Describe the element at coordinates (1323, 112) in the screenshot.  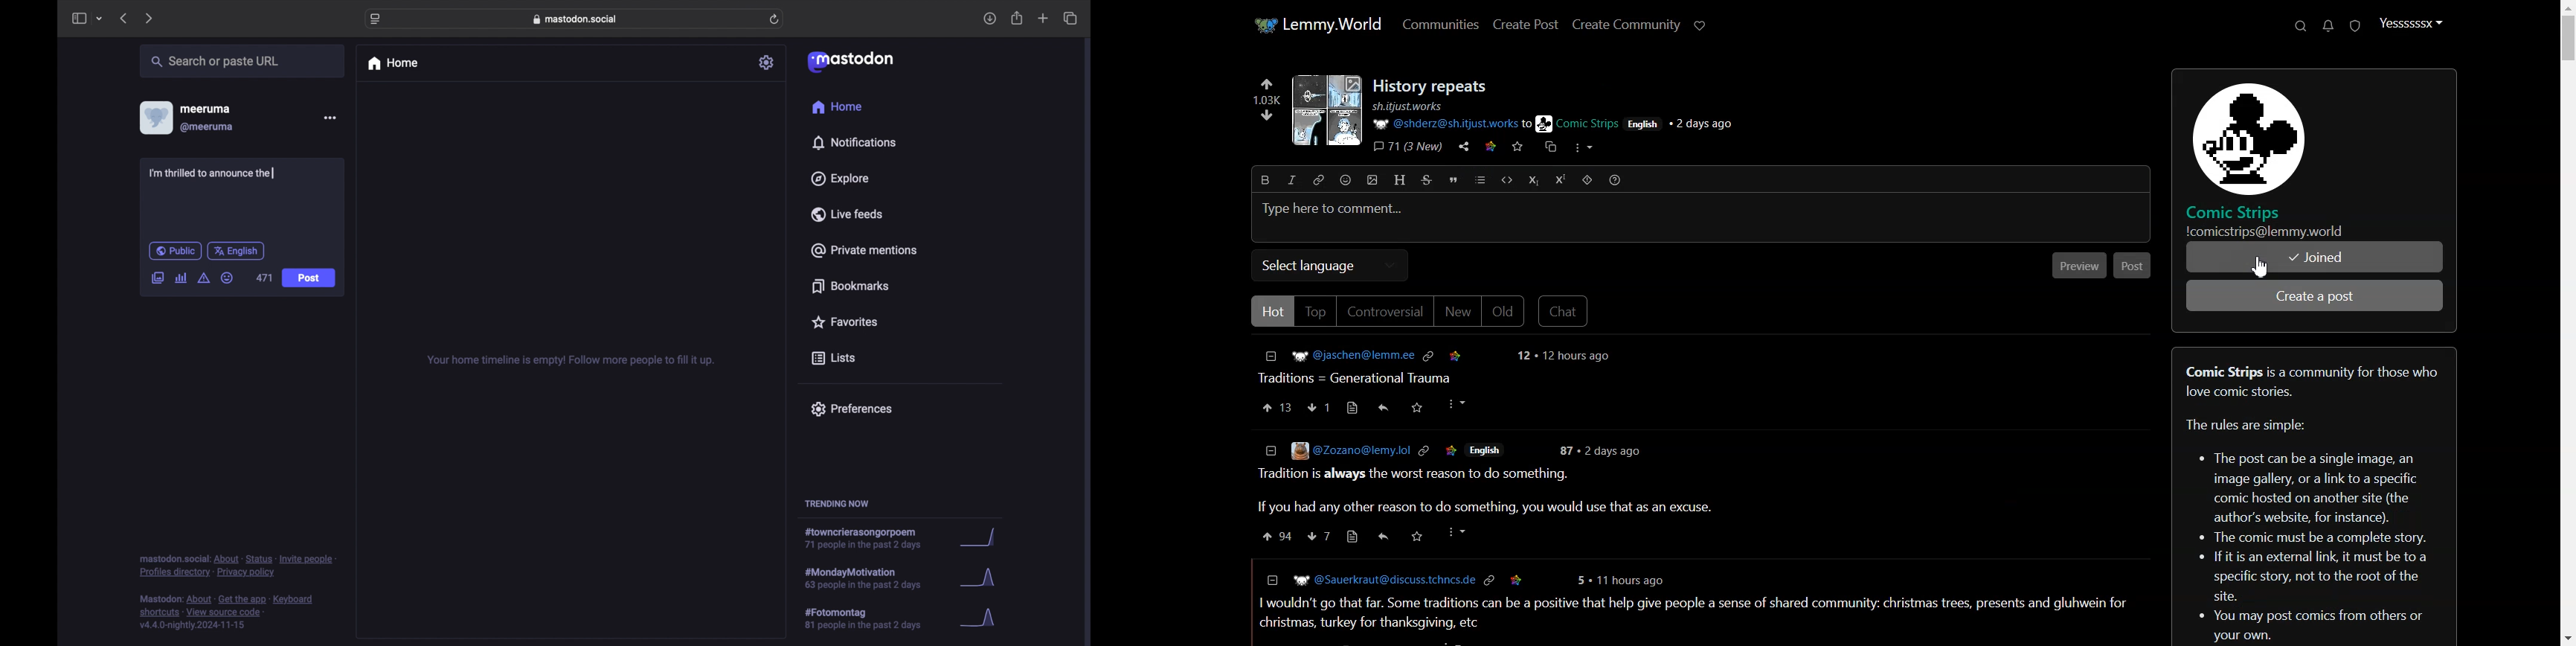
I see `Imge` at that location.